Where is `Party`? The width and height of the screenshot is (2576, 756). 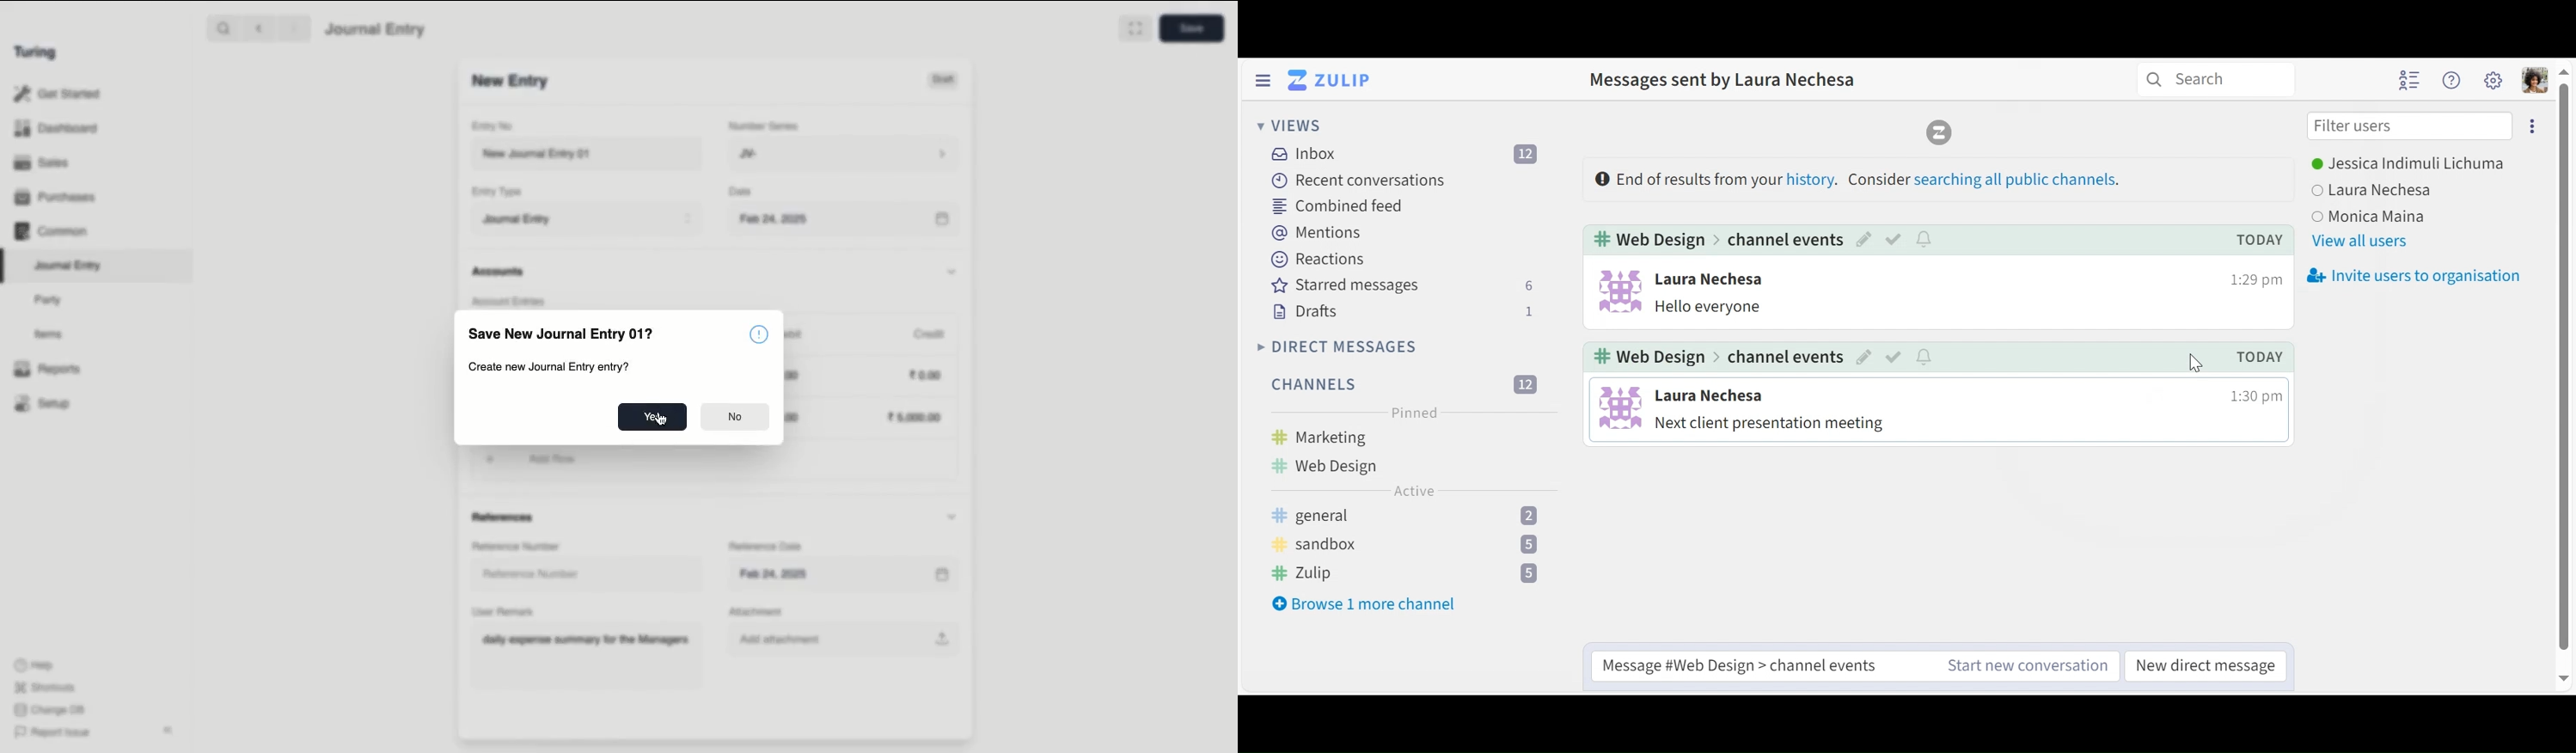
Party is located at coordinates (52, 301).